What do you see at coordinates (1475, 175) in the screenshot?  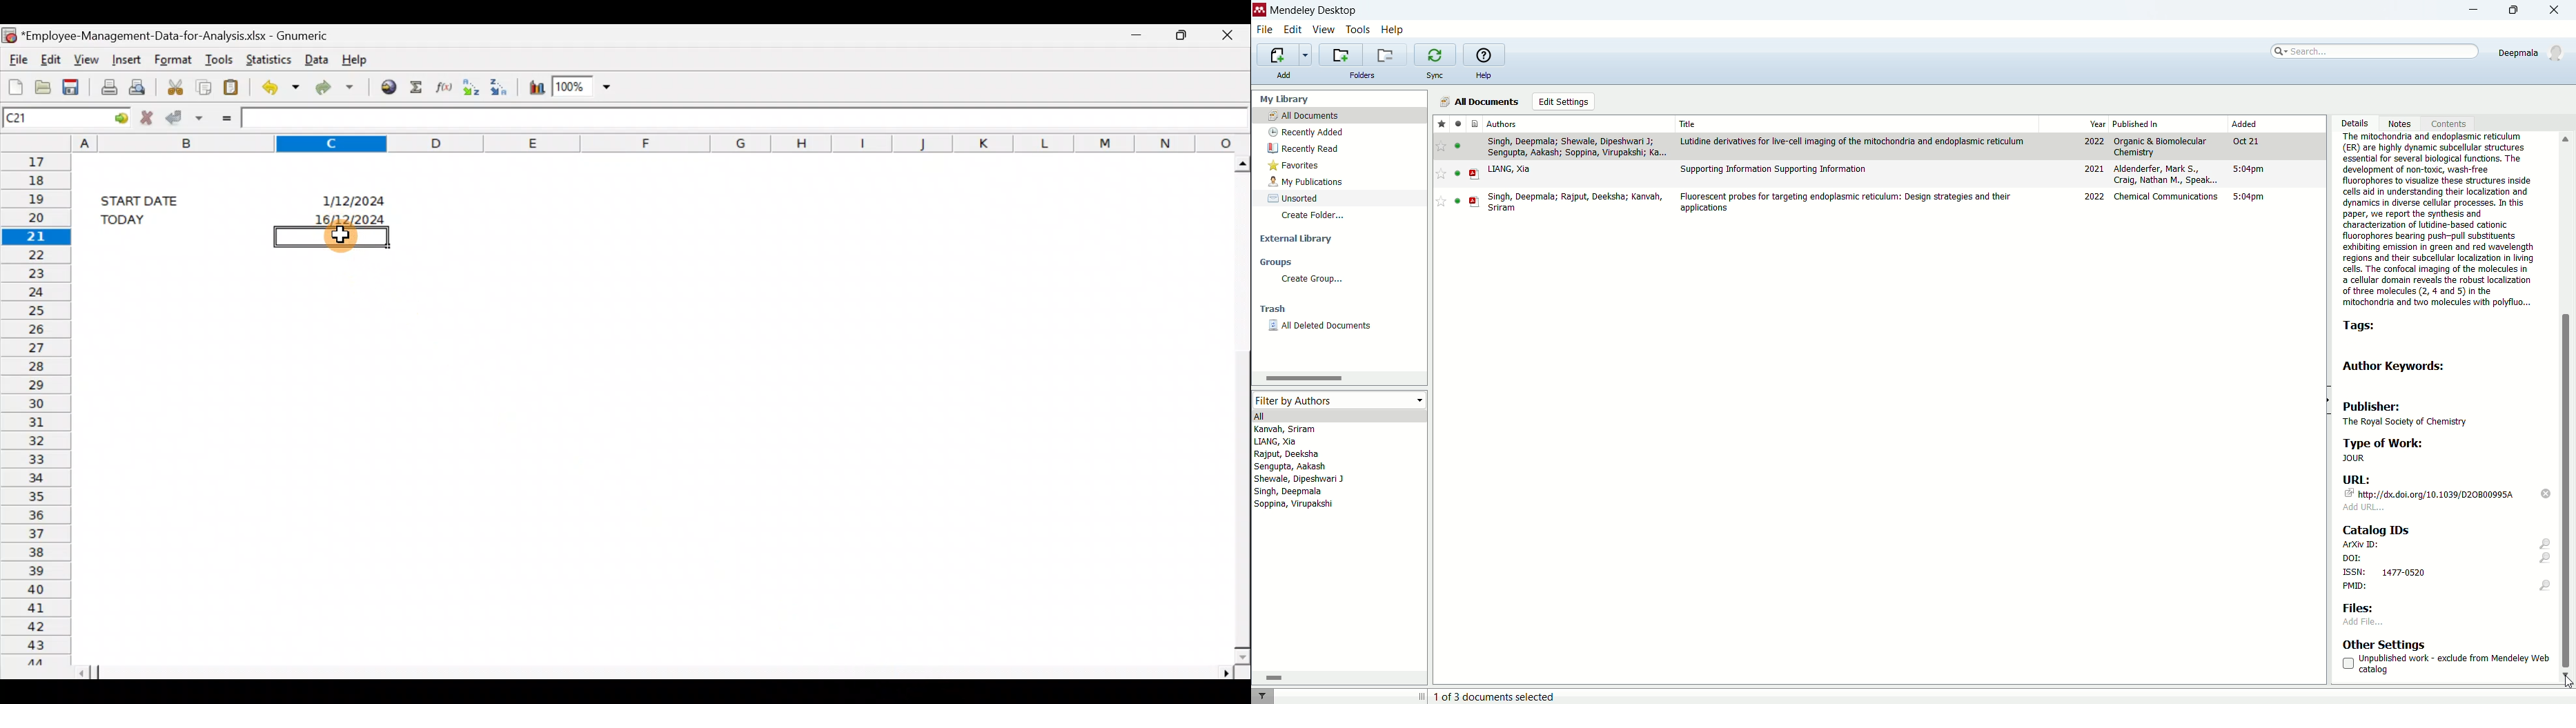 I see `PDF` at bounding box center [1475, 175].